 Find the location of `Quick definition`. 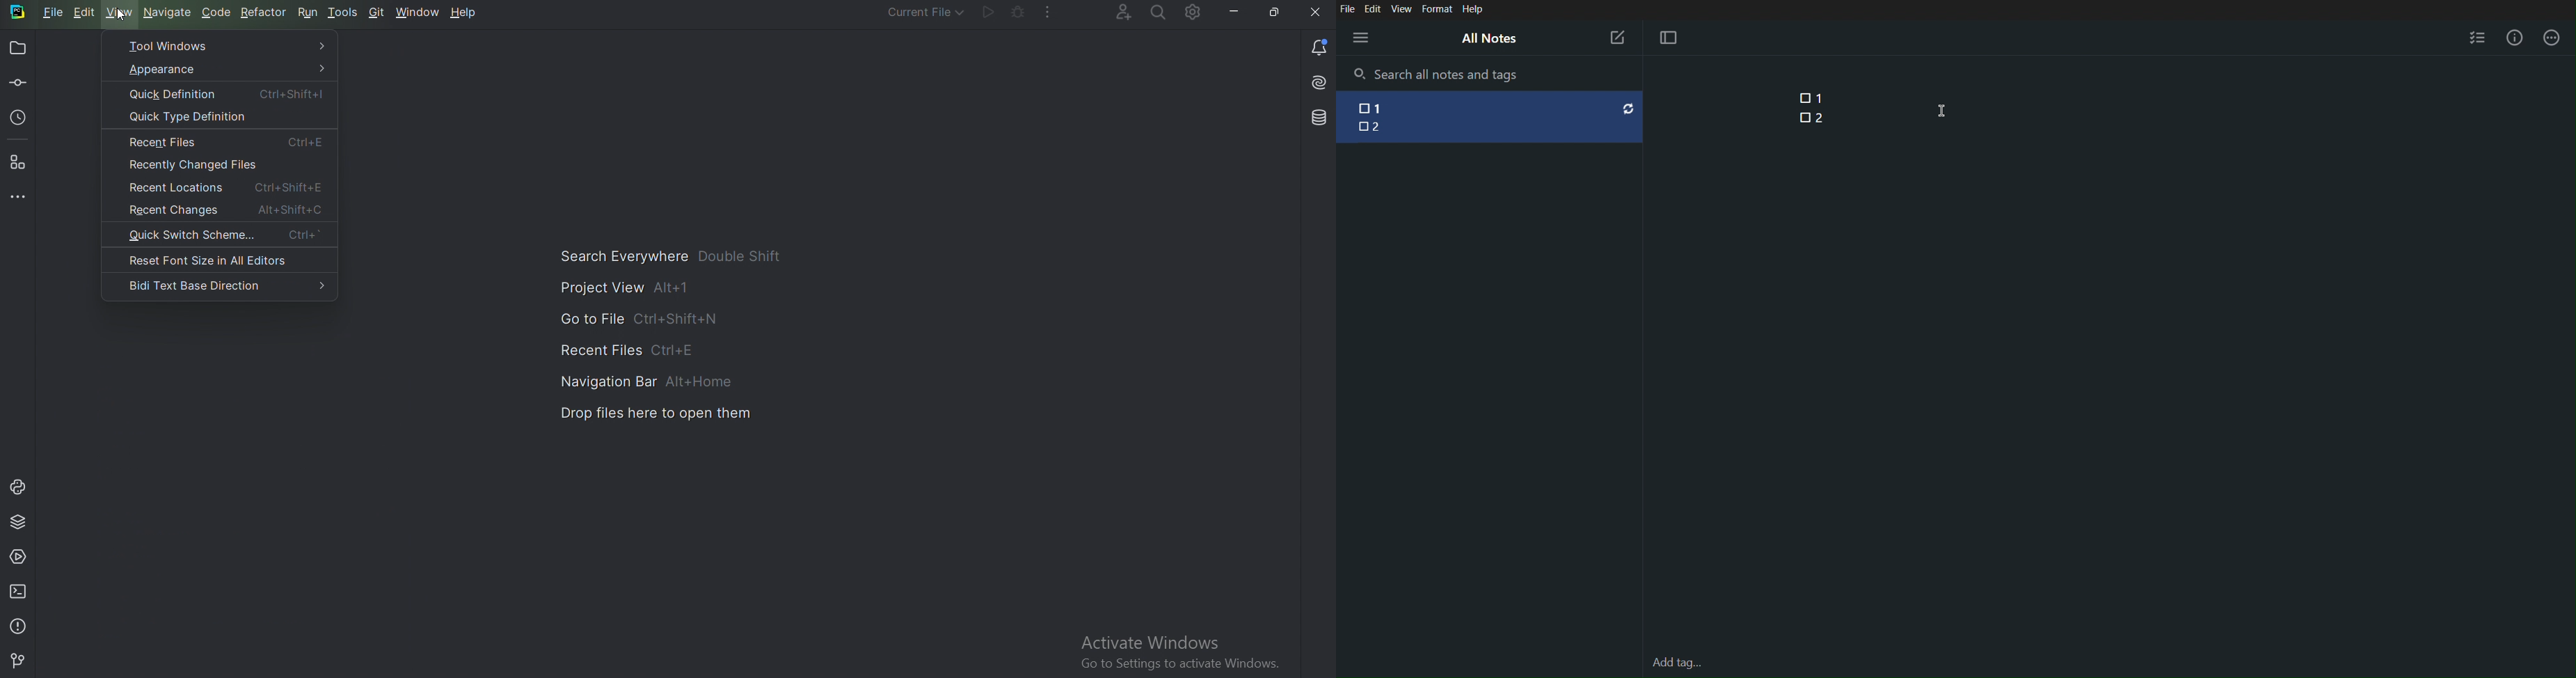

Quick definition is located at coordinates (219, 94).